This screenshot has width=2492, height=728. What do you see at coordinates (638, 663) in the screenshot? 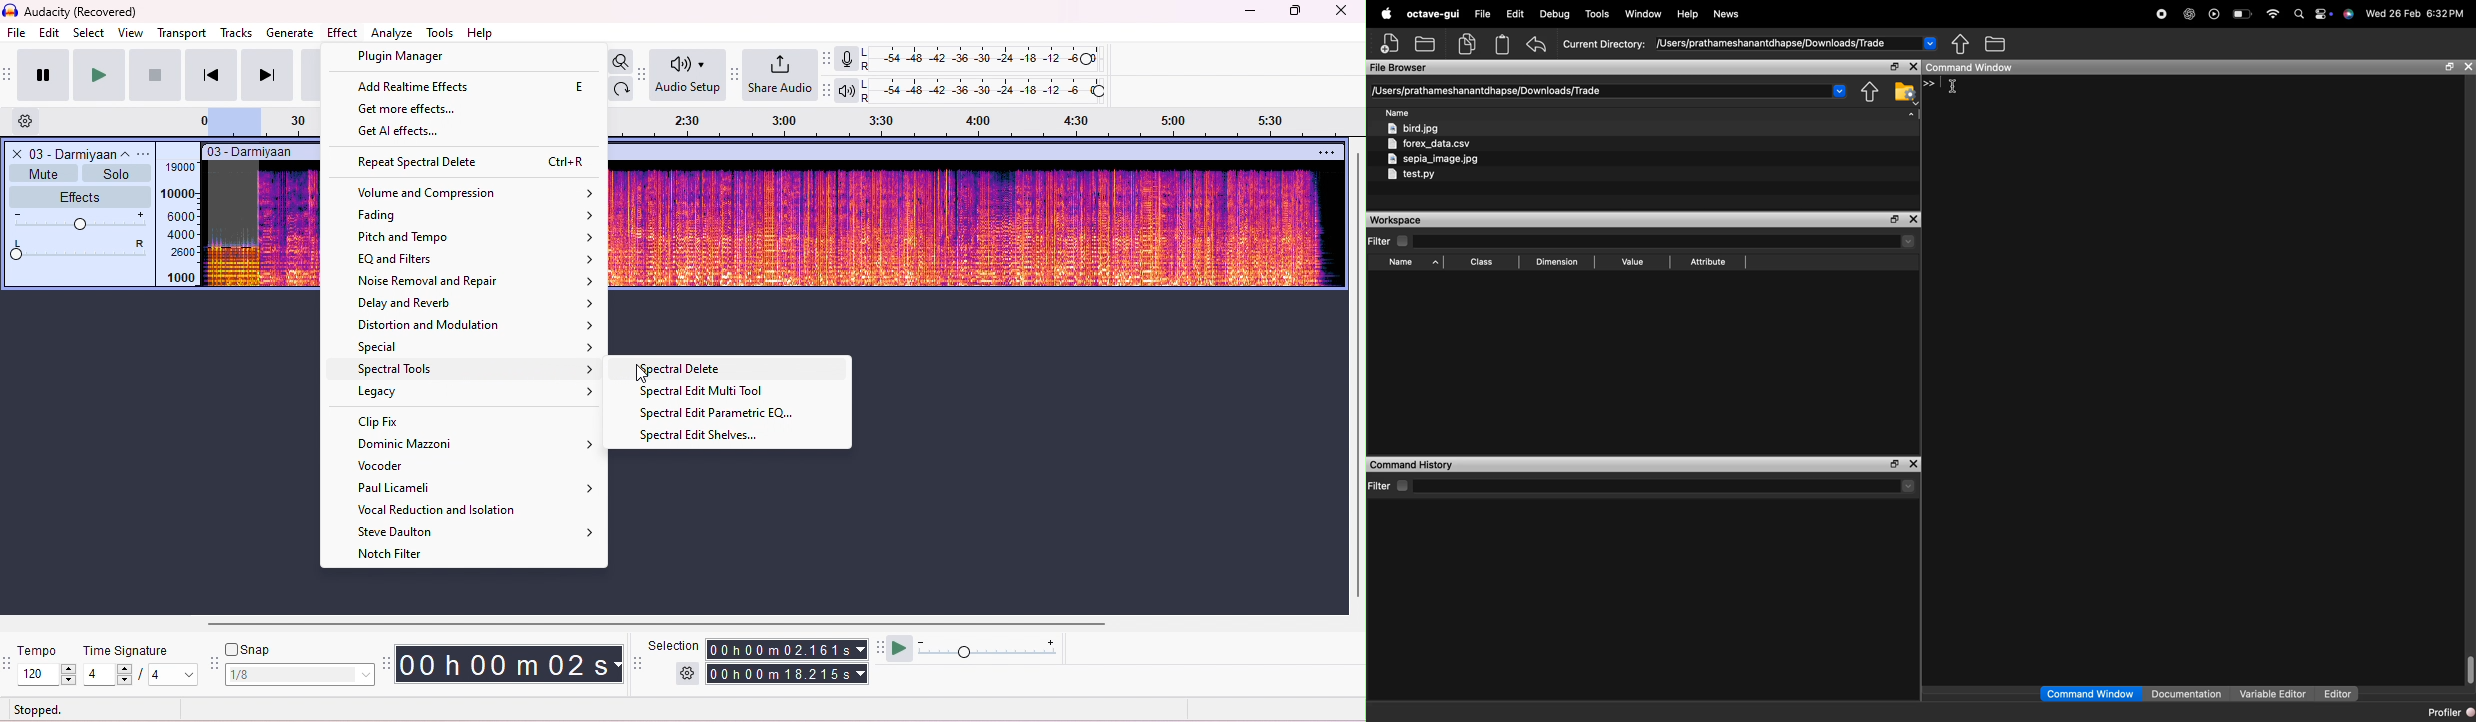
I see `selection tool bar` at bounding box center [638, 663].